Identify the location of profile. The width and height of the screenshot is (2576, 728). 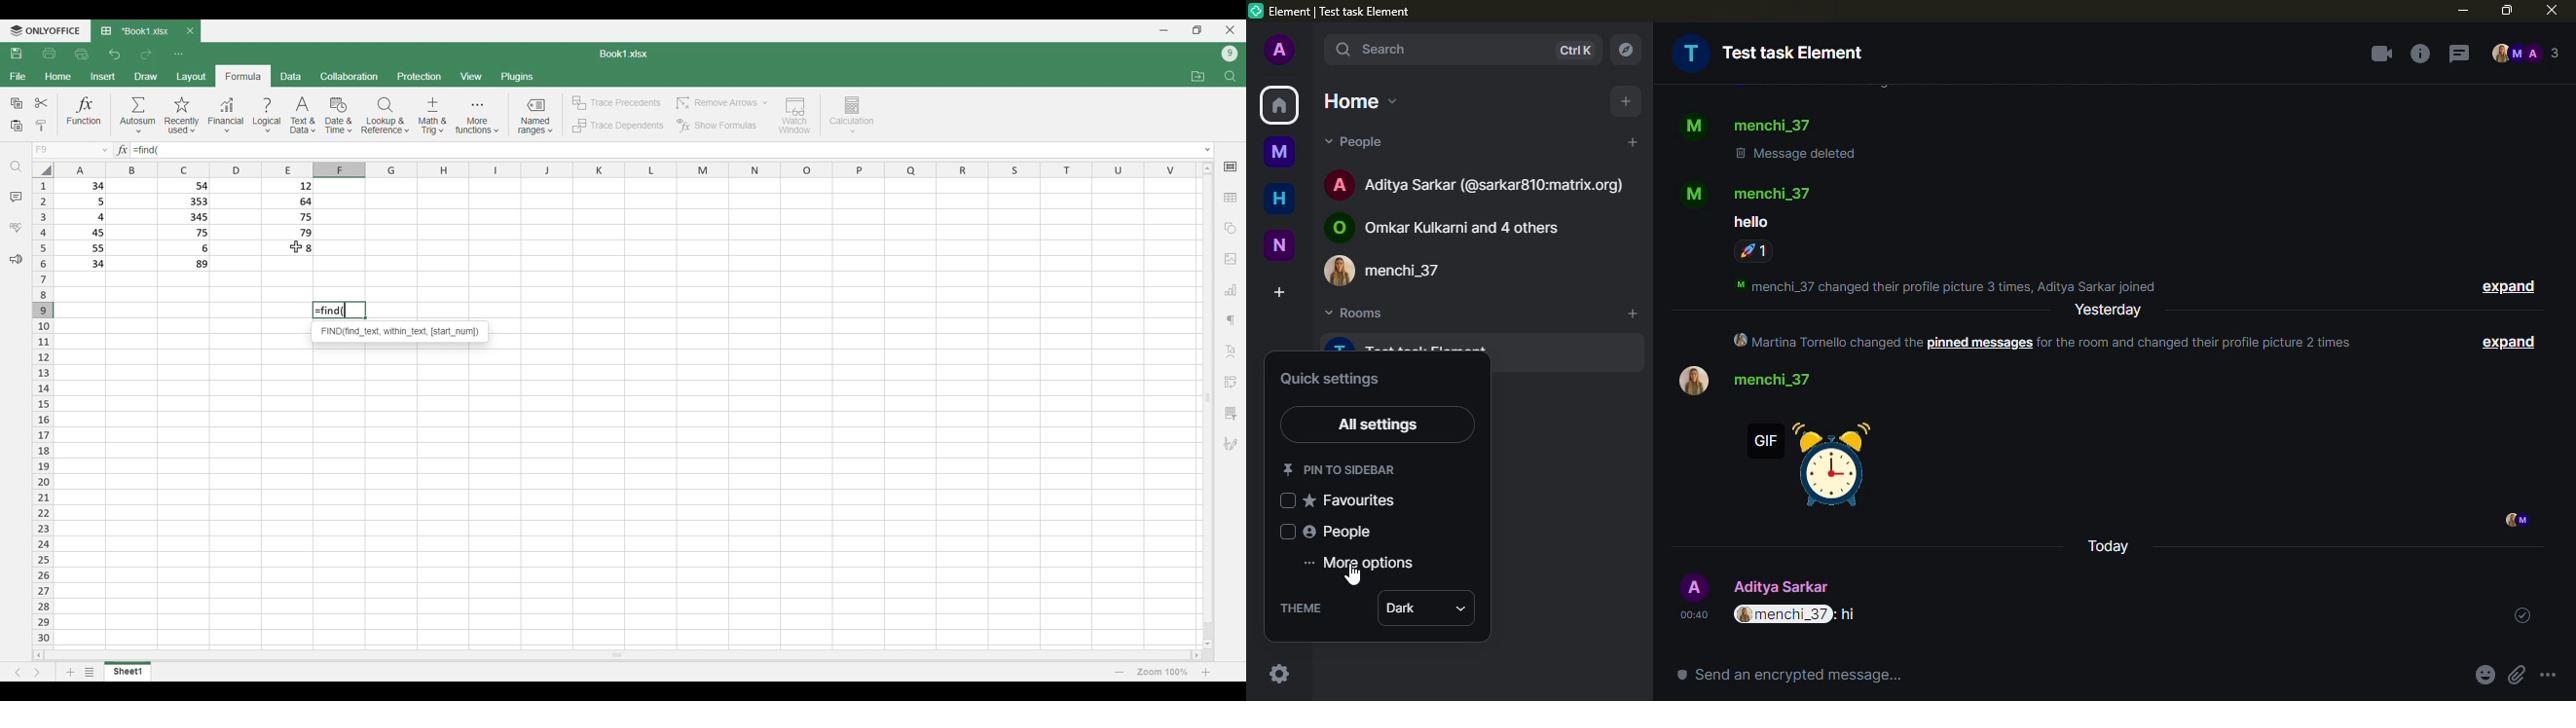
(1691, 193).